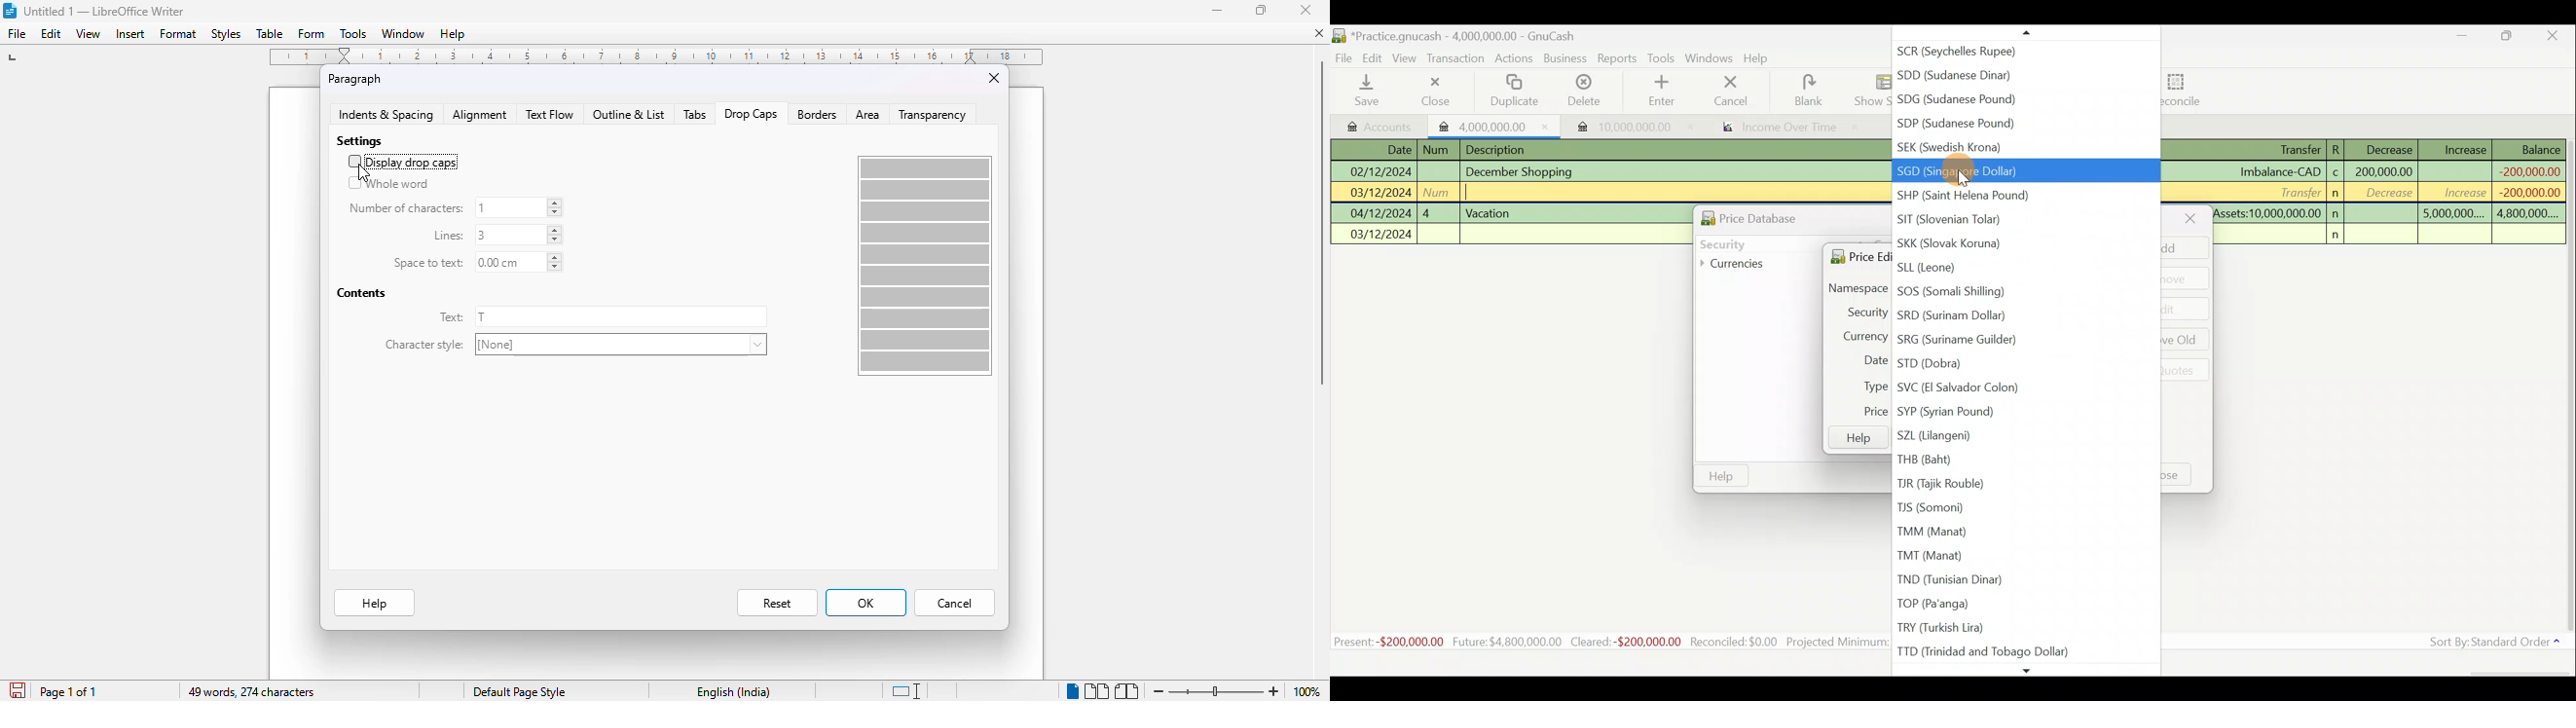 Image resolution: width=2576 pixels, height=728 pixels. Describe the element at coordinates (816, 115) in the screenshot. I see `borders` at that location.